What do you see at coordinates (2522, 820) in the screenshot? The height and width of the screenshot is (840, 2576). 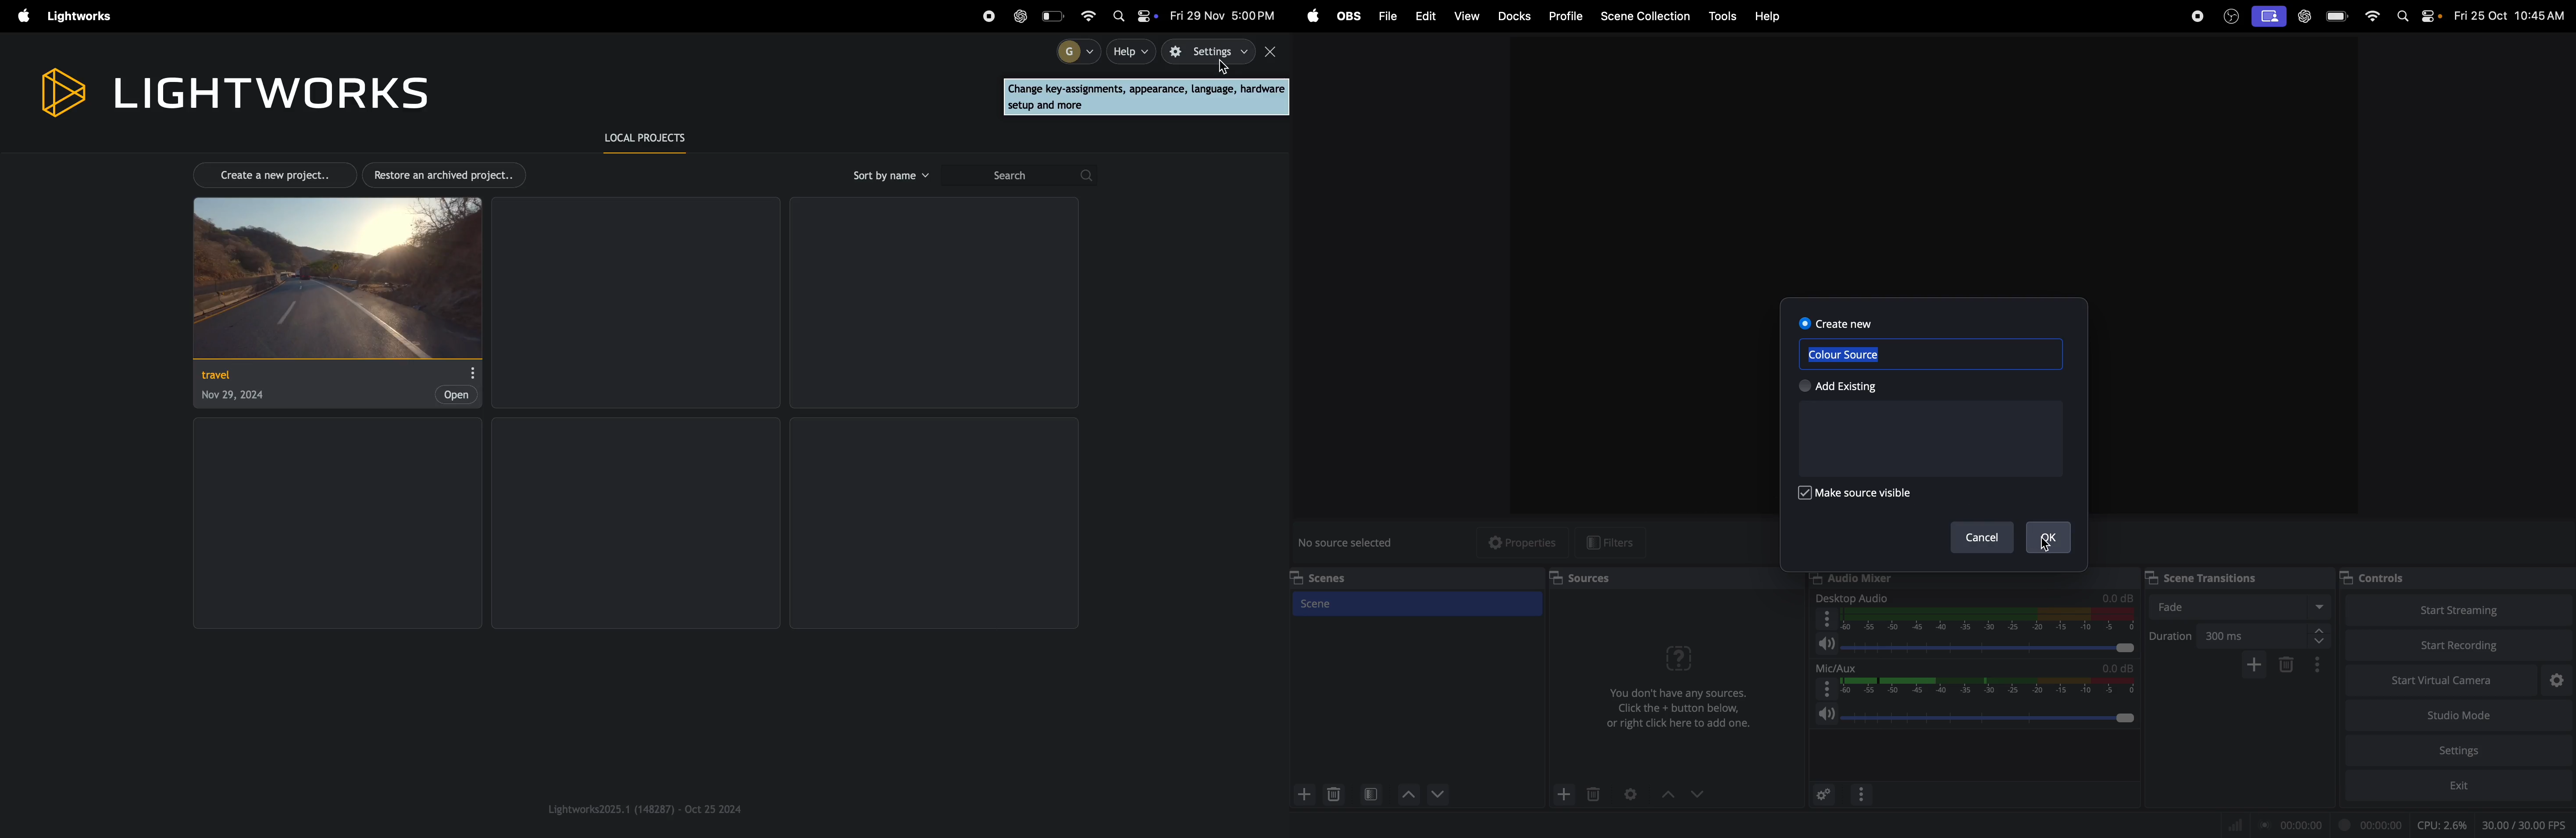 I see `client fps` at bounding box center [2522, 820].